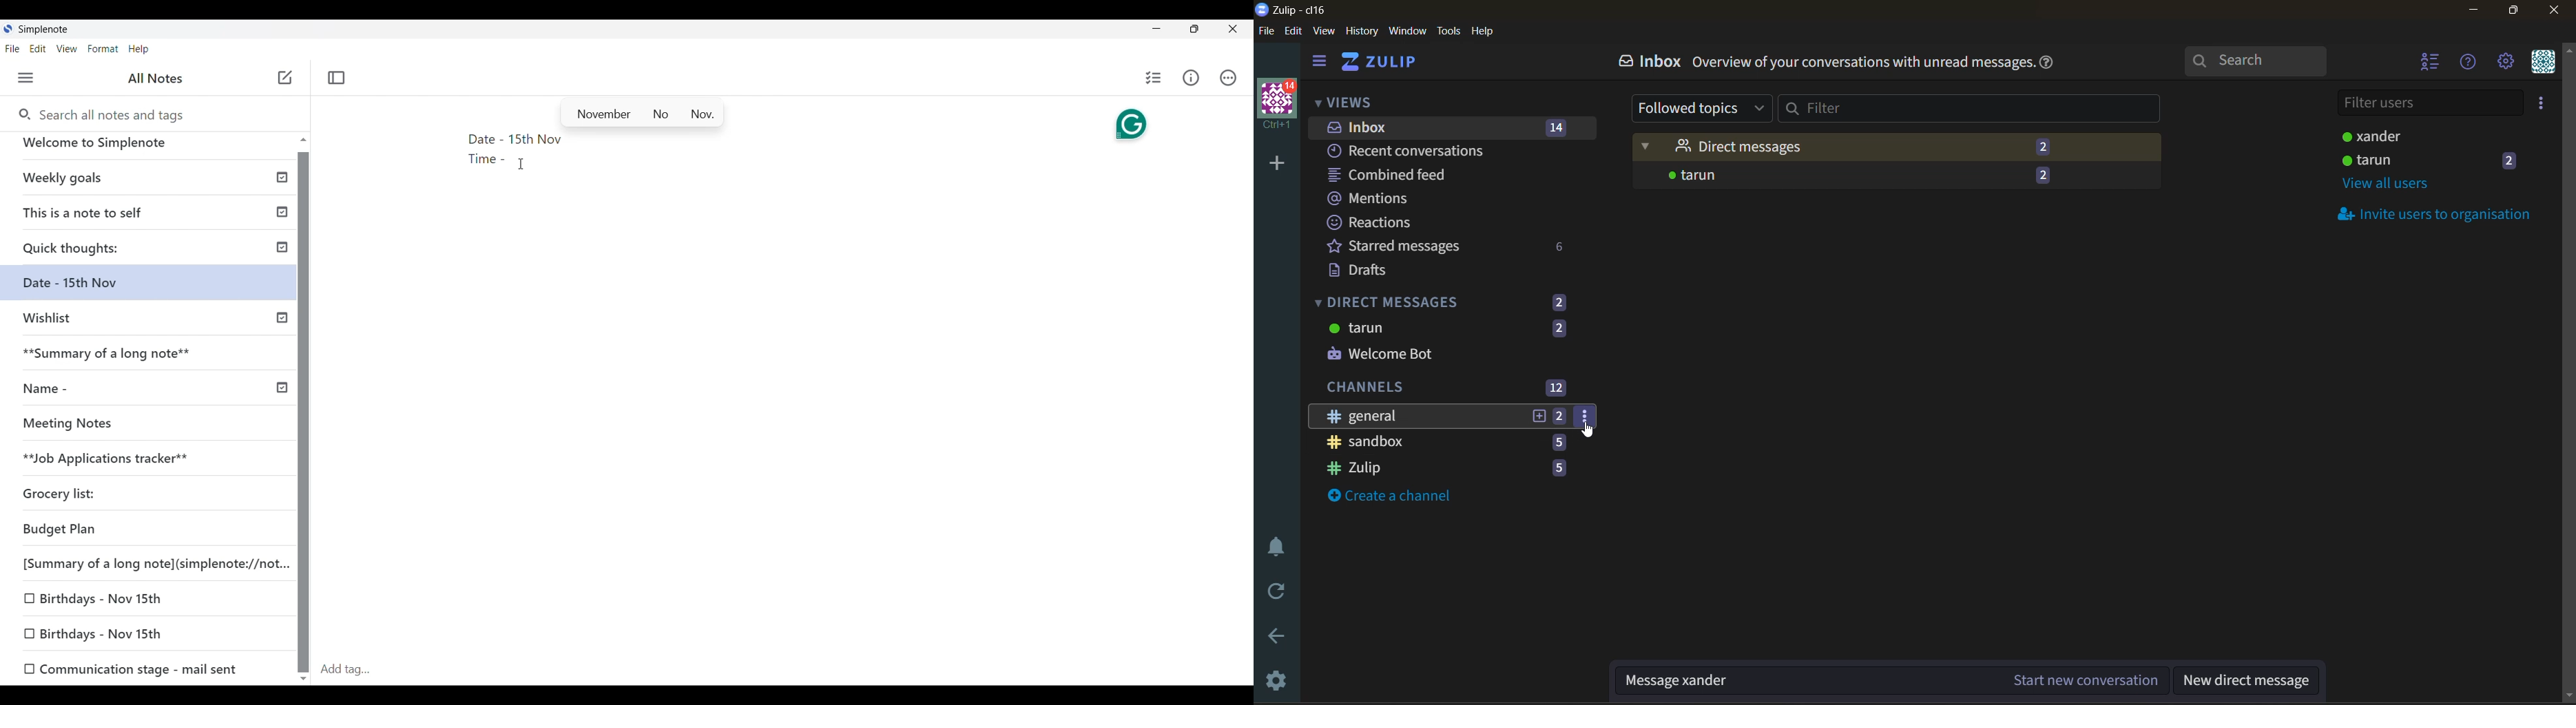  I want to click on enable do not disturb, so click(1277, 549).